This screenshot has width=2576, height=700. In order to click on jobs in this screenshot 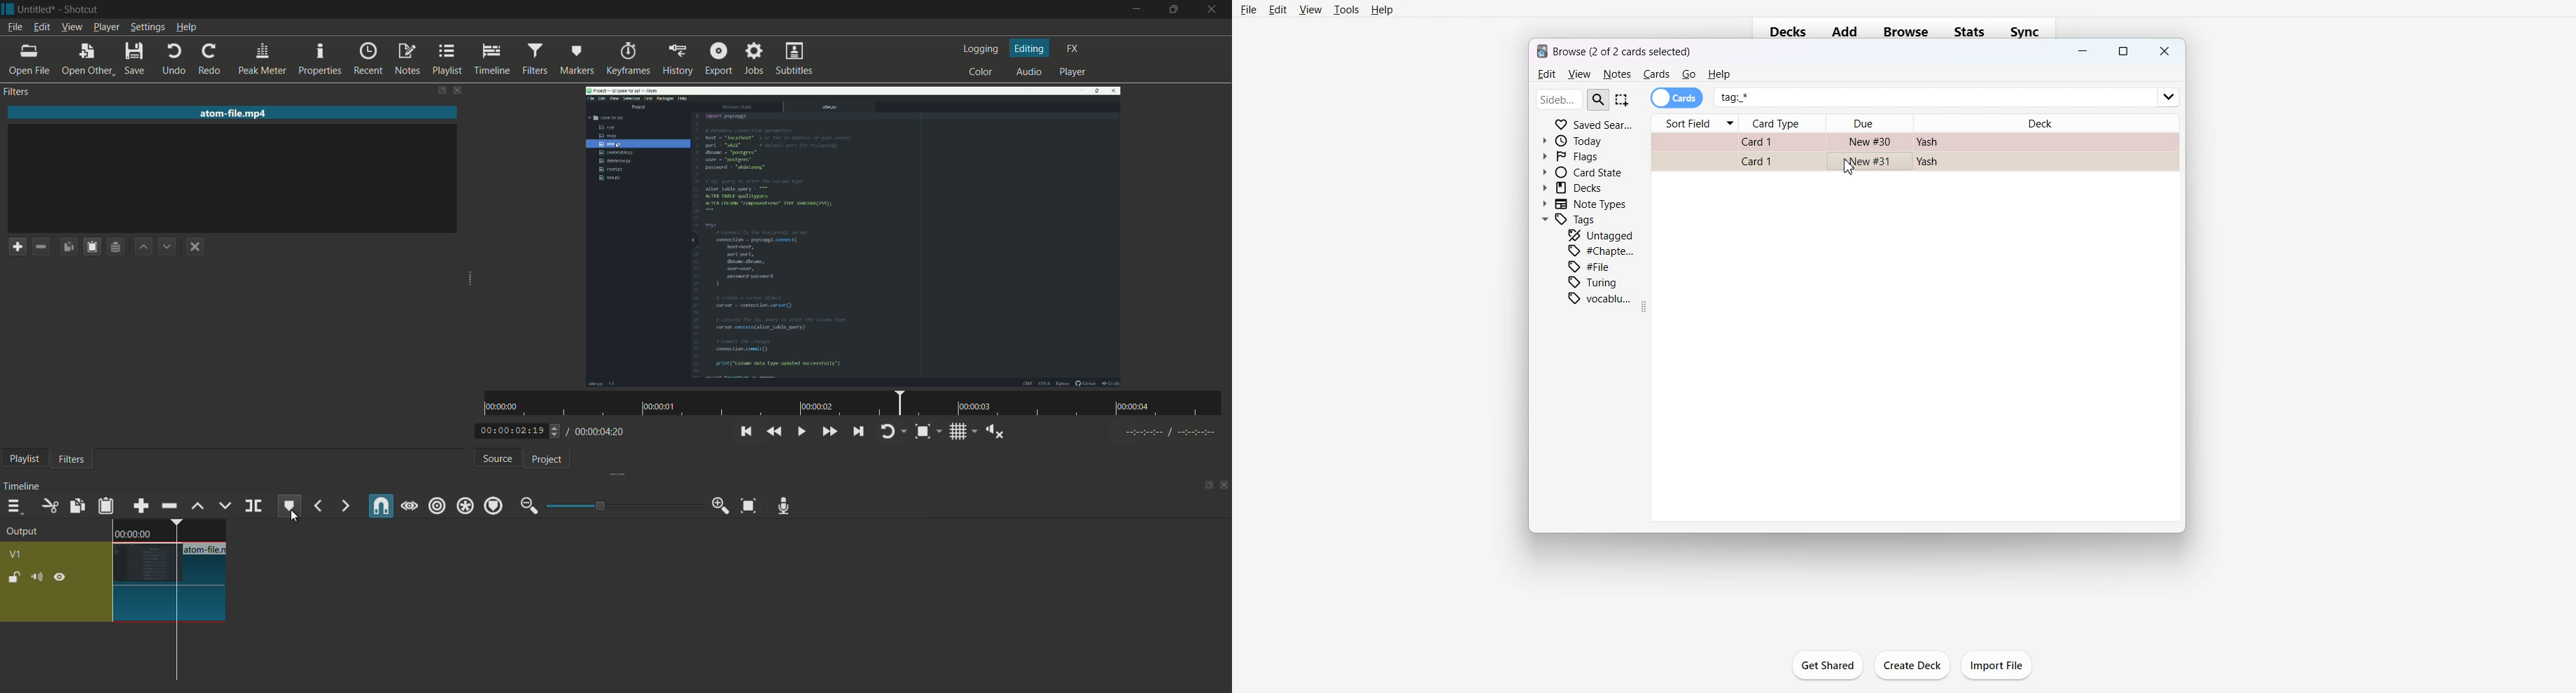, I will do `click(754, 58)`.